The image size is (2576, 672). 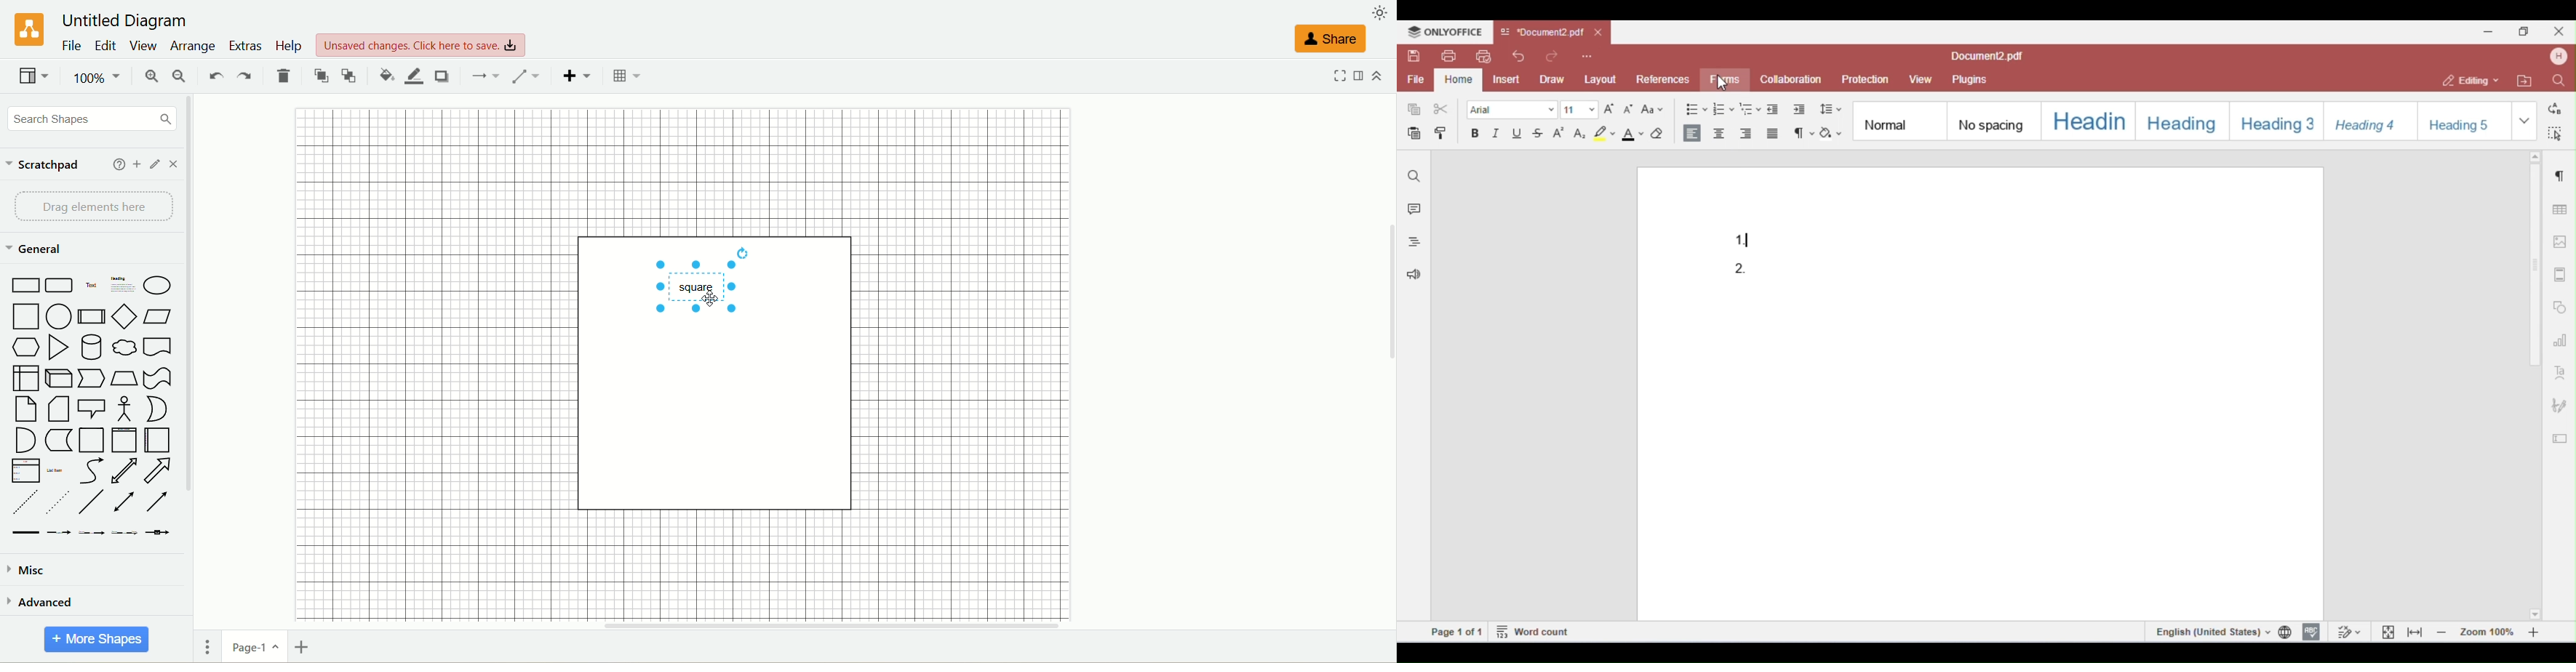 What do you see at coordinates (287, 46) in the screenshot?
I see `help` at bounding box center [287, 46].